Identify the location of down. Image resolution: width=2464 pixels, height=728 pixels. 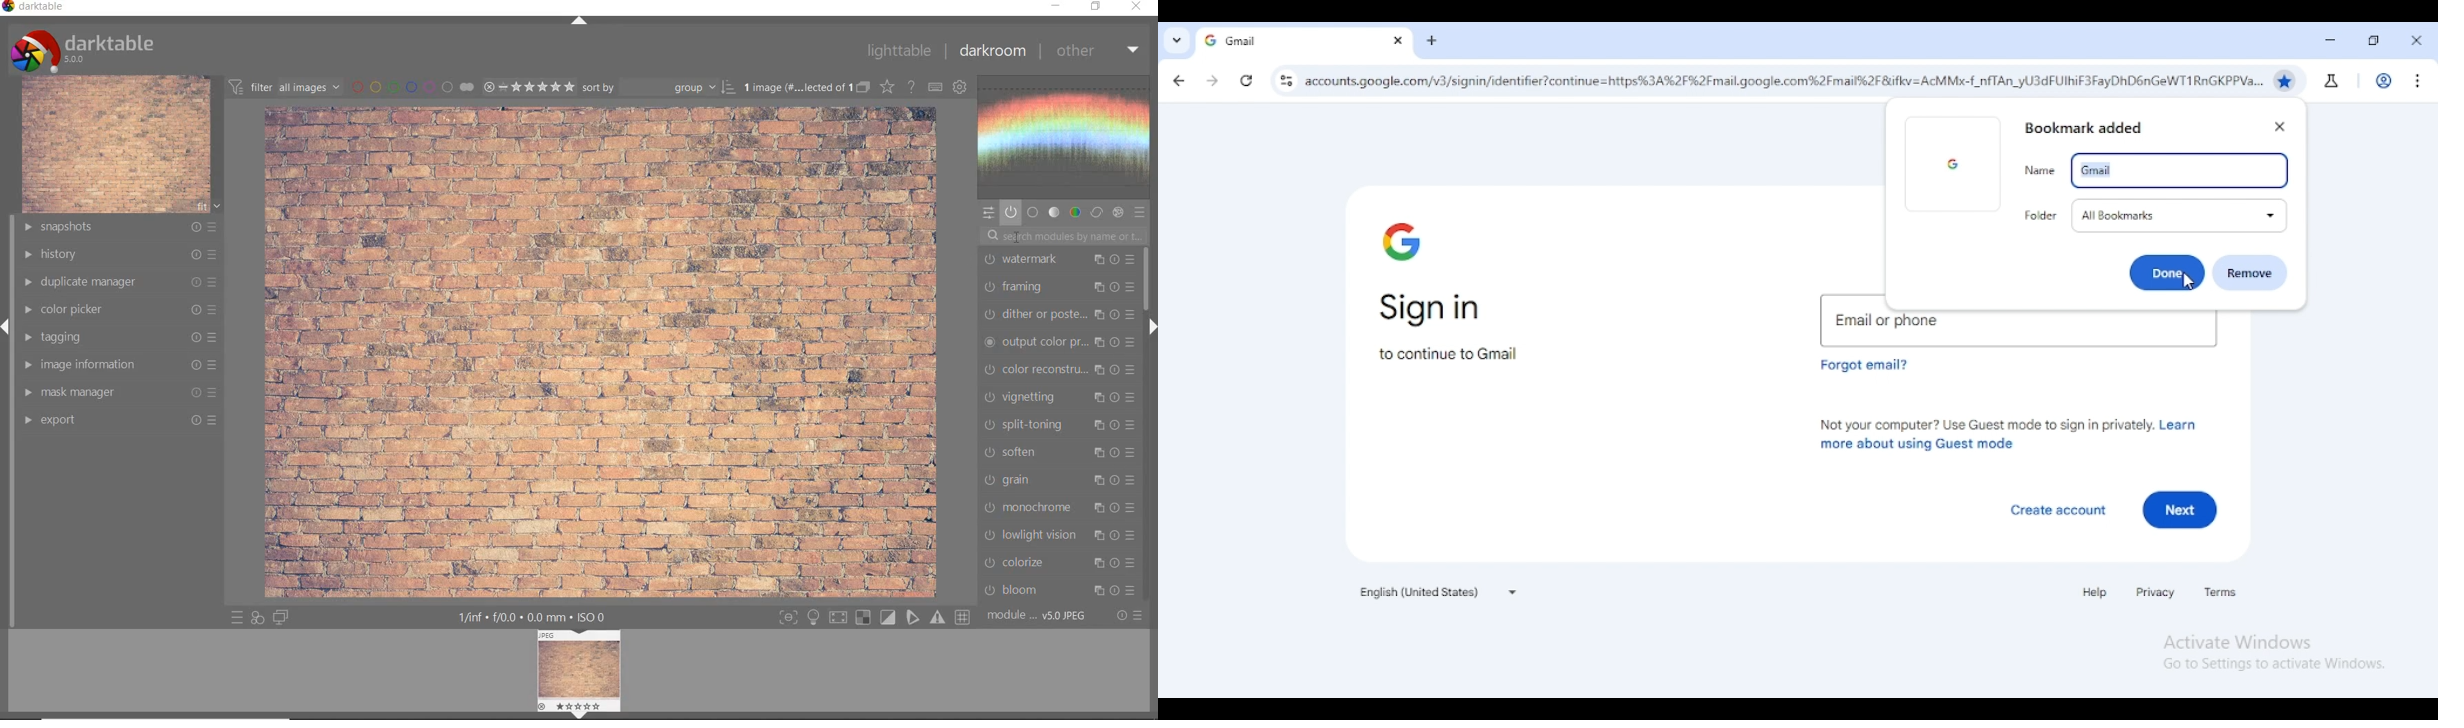
(579, 715).